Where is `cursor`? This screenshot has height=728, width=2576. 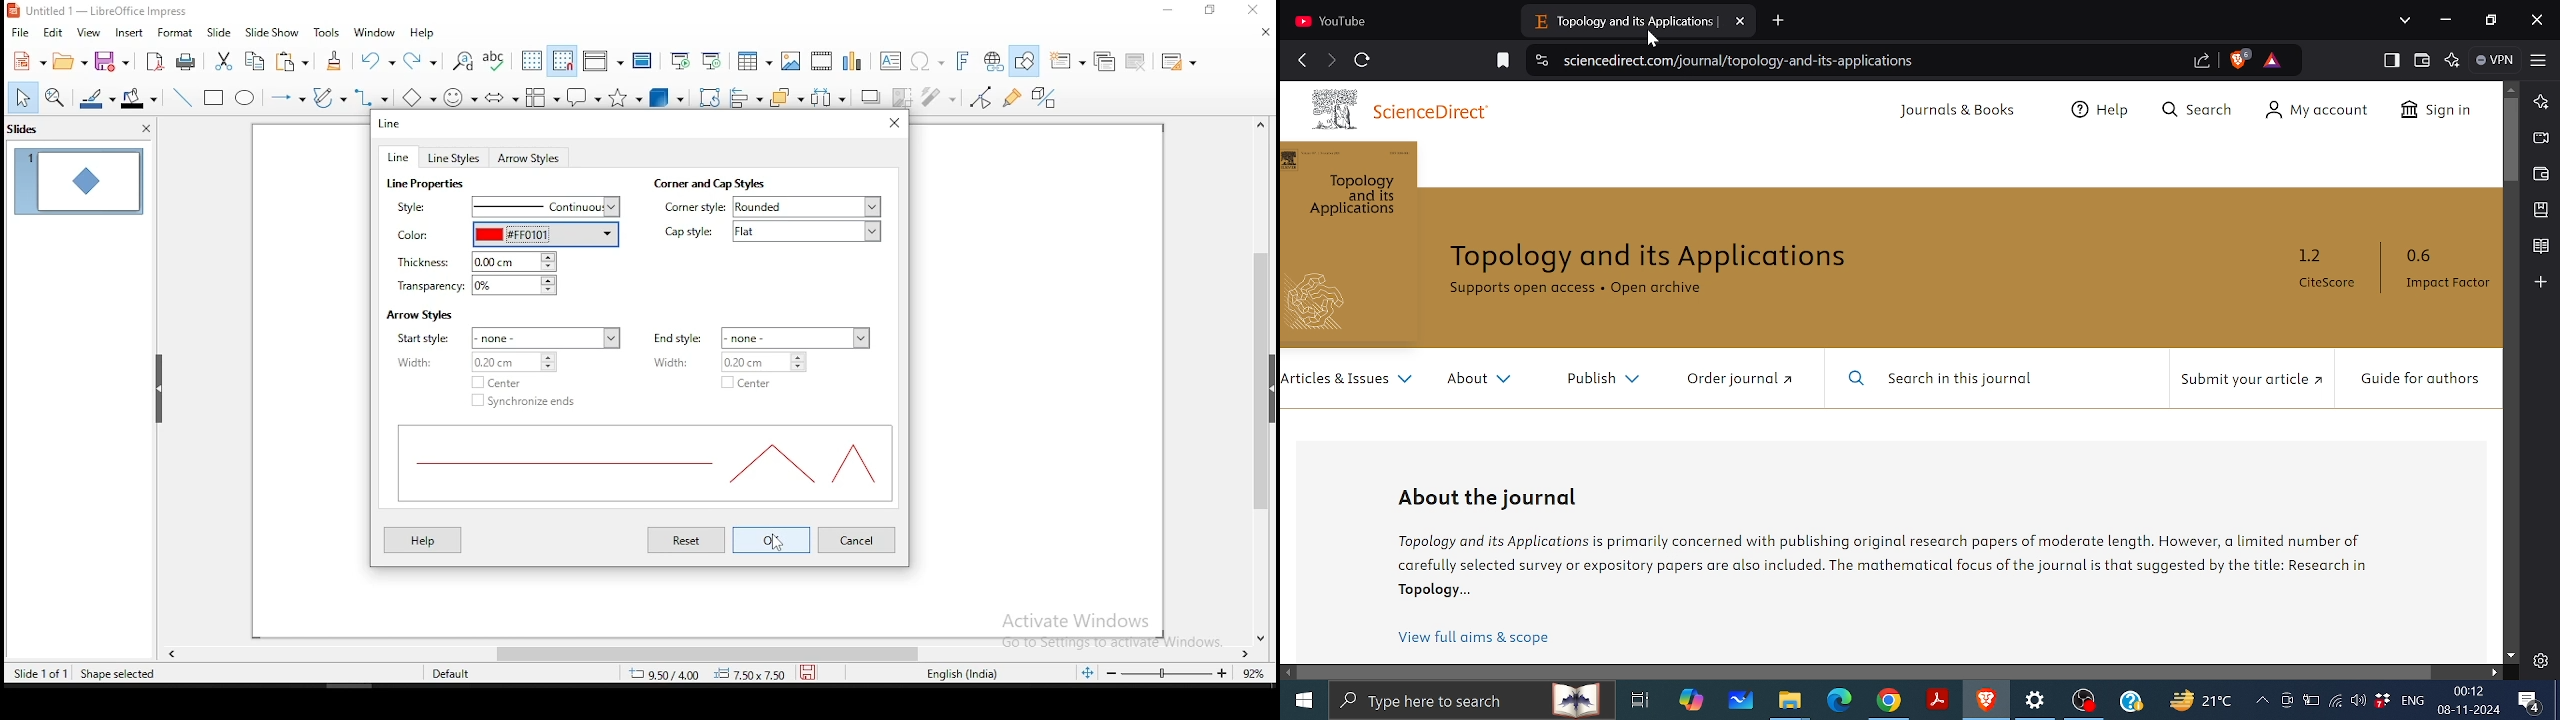
cursor is located at coordinates (774, 548).